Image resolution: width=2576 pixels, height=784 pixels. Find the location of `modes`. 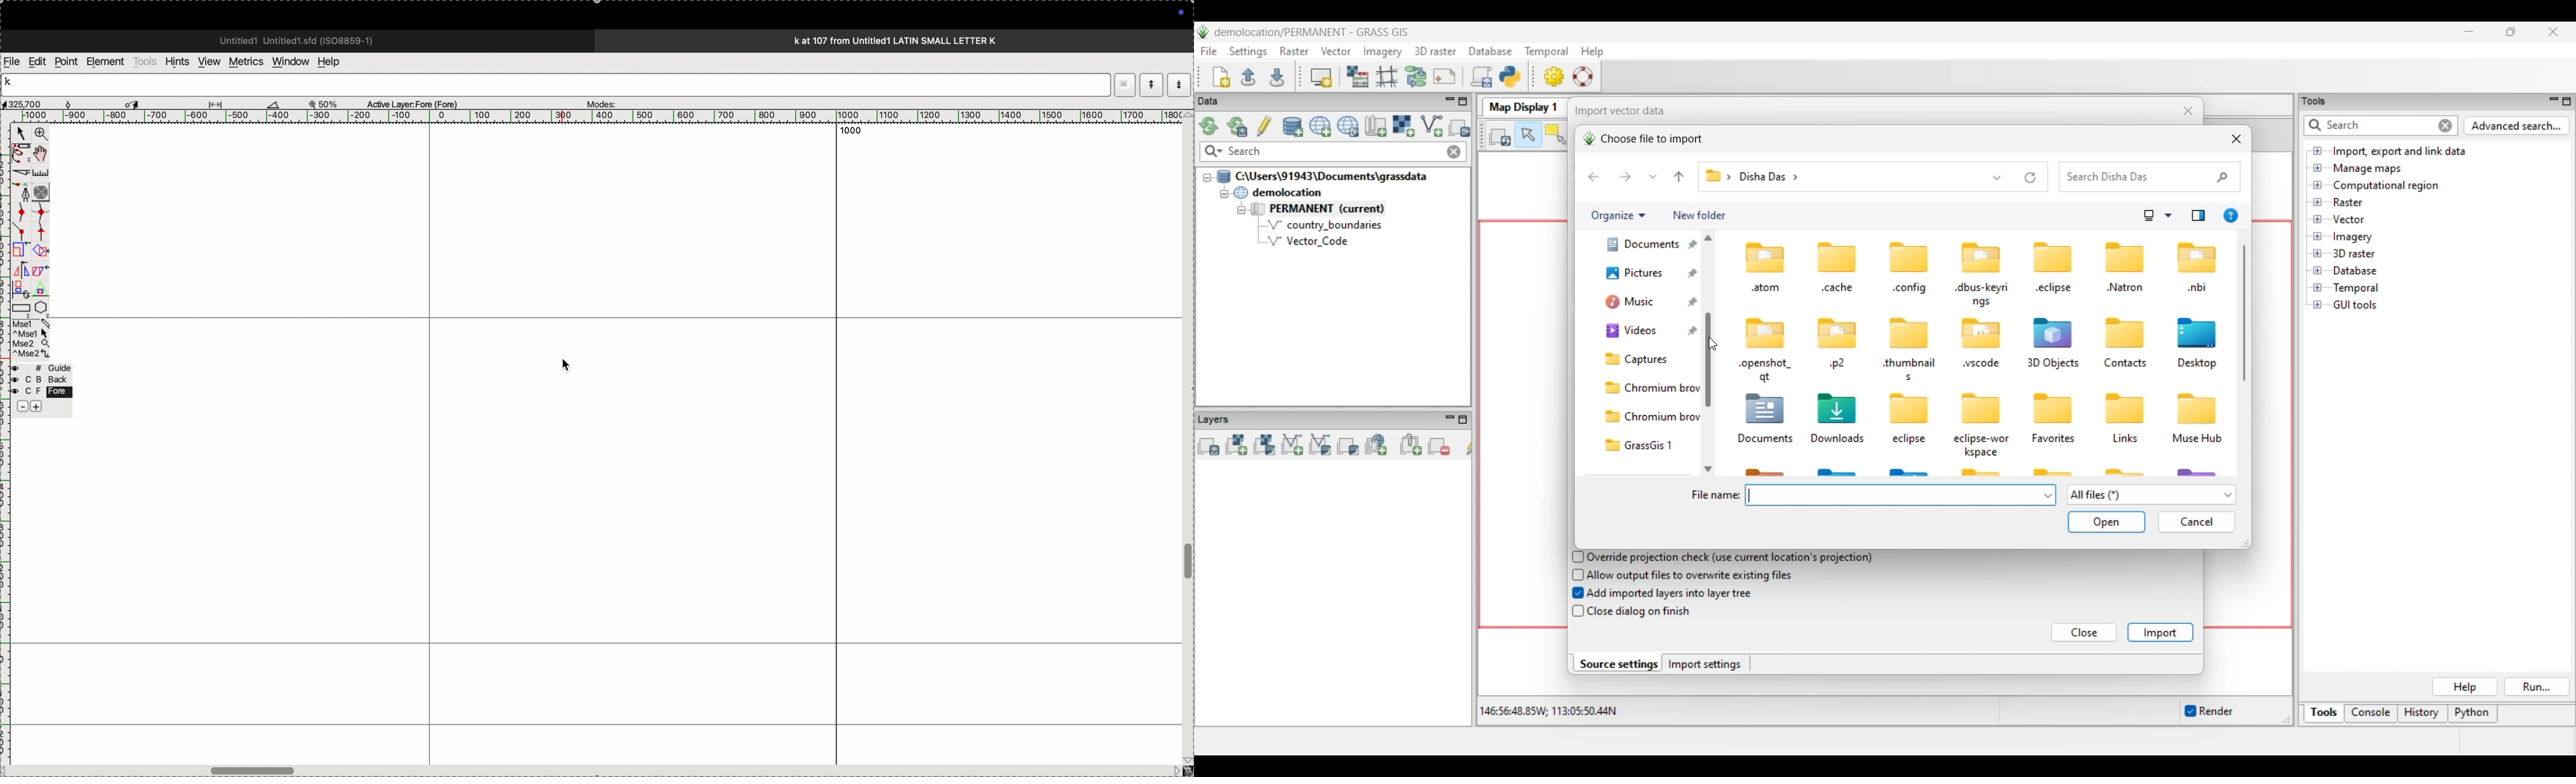

modes is located at coordinates (598, 102).